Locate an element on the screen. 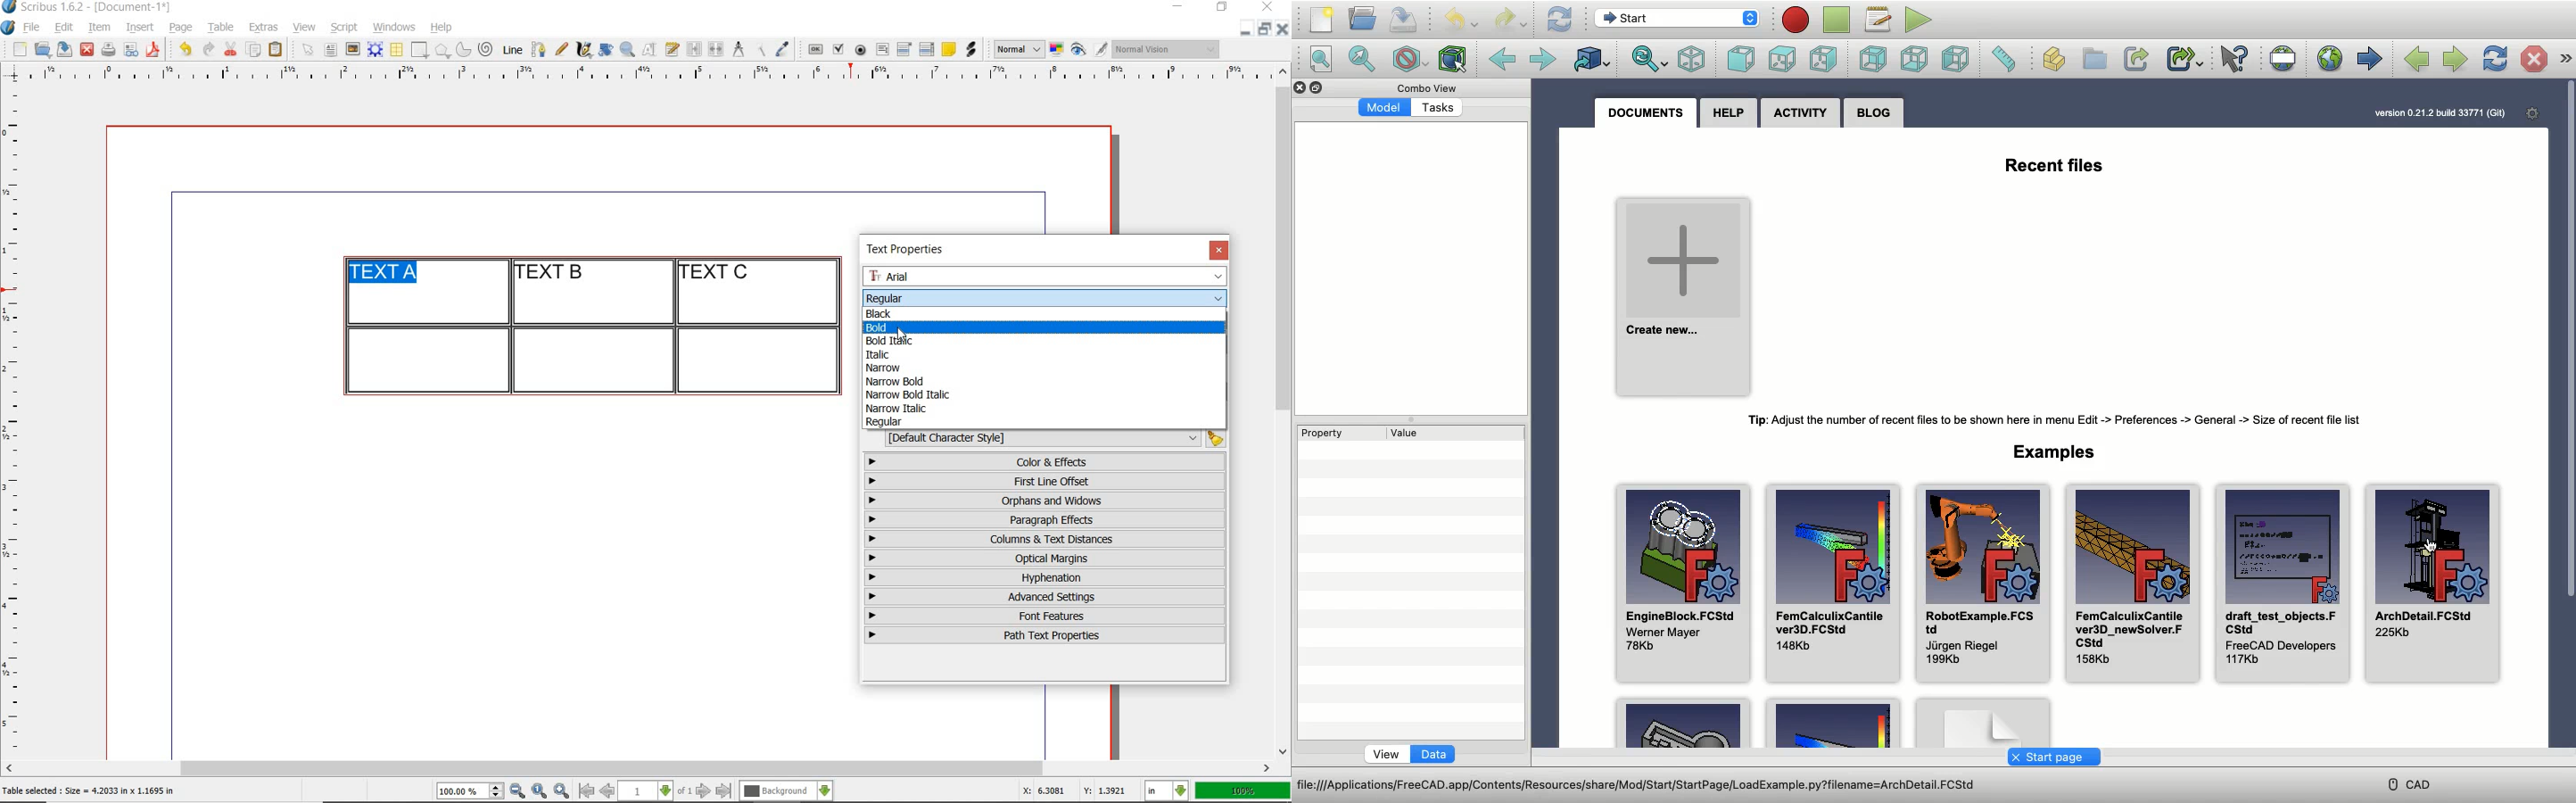 The image size is (2576, 812). text annotation is located at coordinates (948, 50).